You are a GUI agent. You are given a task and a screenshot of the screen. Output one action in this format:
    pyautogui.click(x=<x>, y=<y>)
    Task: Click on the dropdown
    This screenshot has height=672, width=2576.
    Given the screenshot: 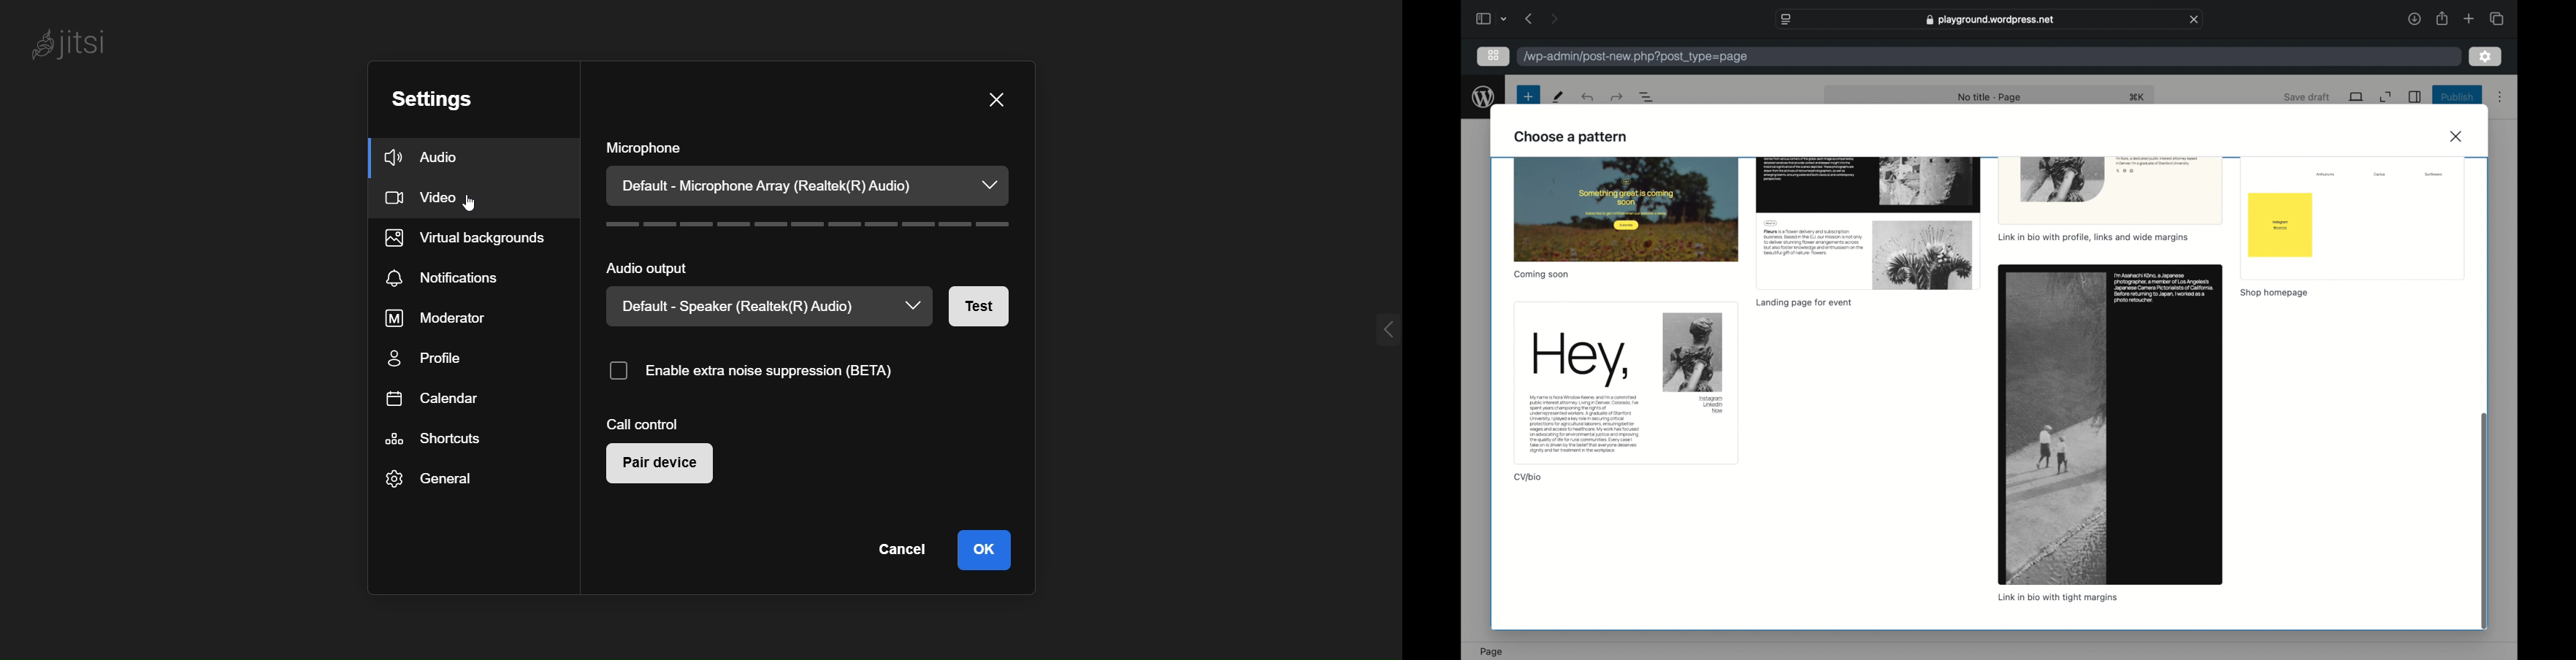 What is the action you would take?
    pyautogui.click(x=991, y=184)
    